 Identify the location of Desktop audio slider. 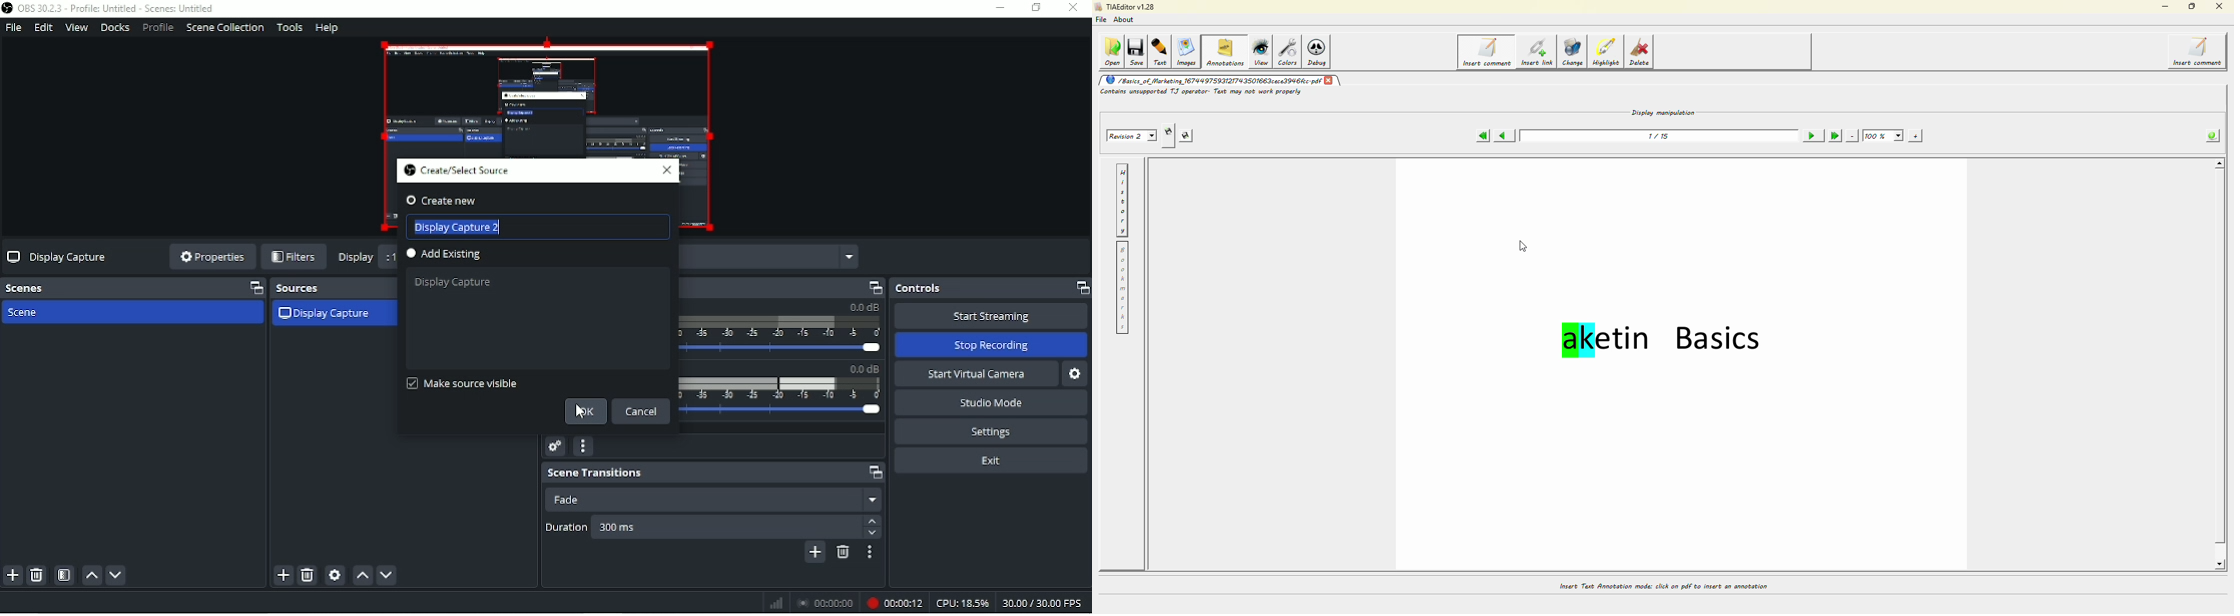
(782, 330).